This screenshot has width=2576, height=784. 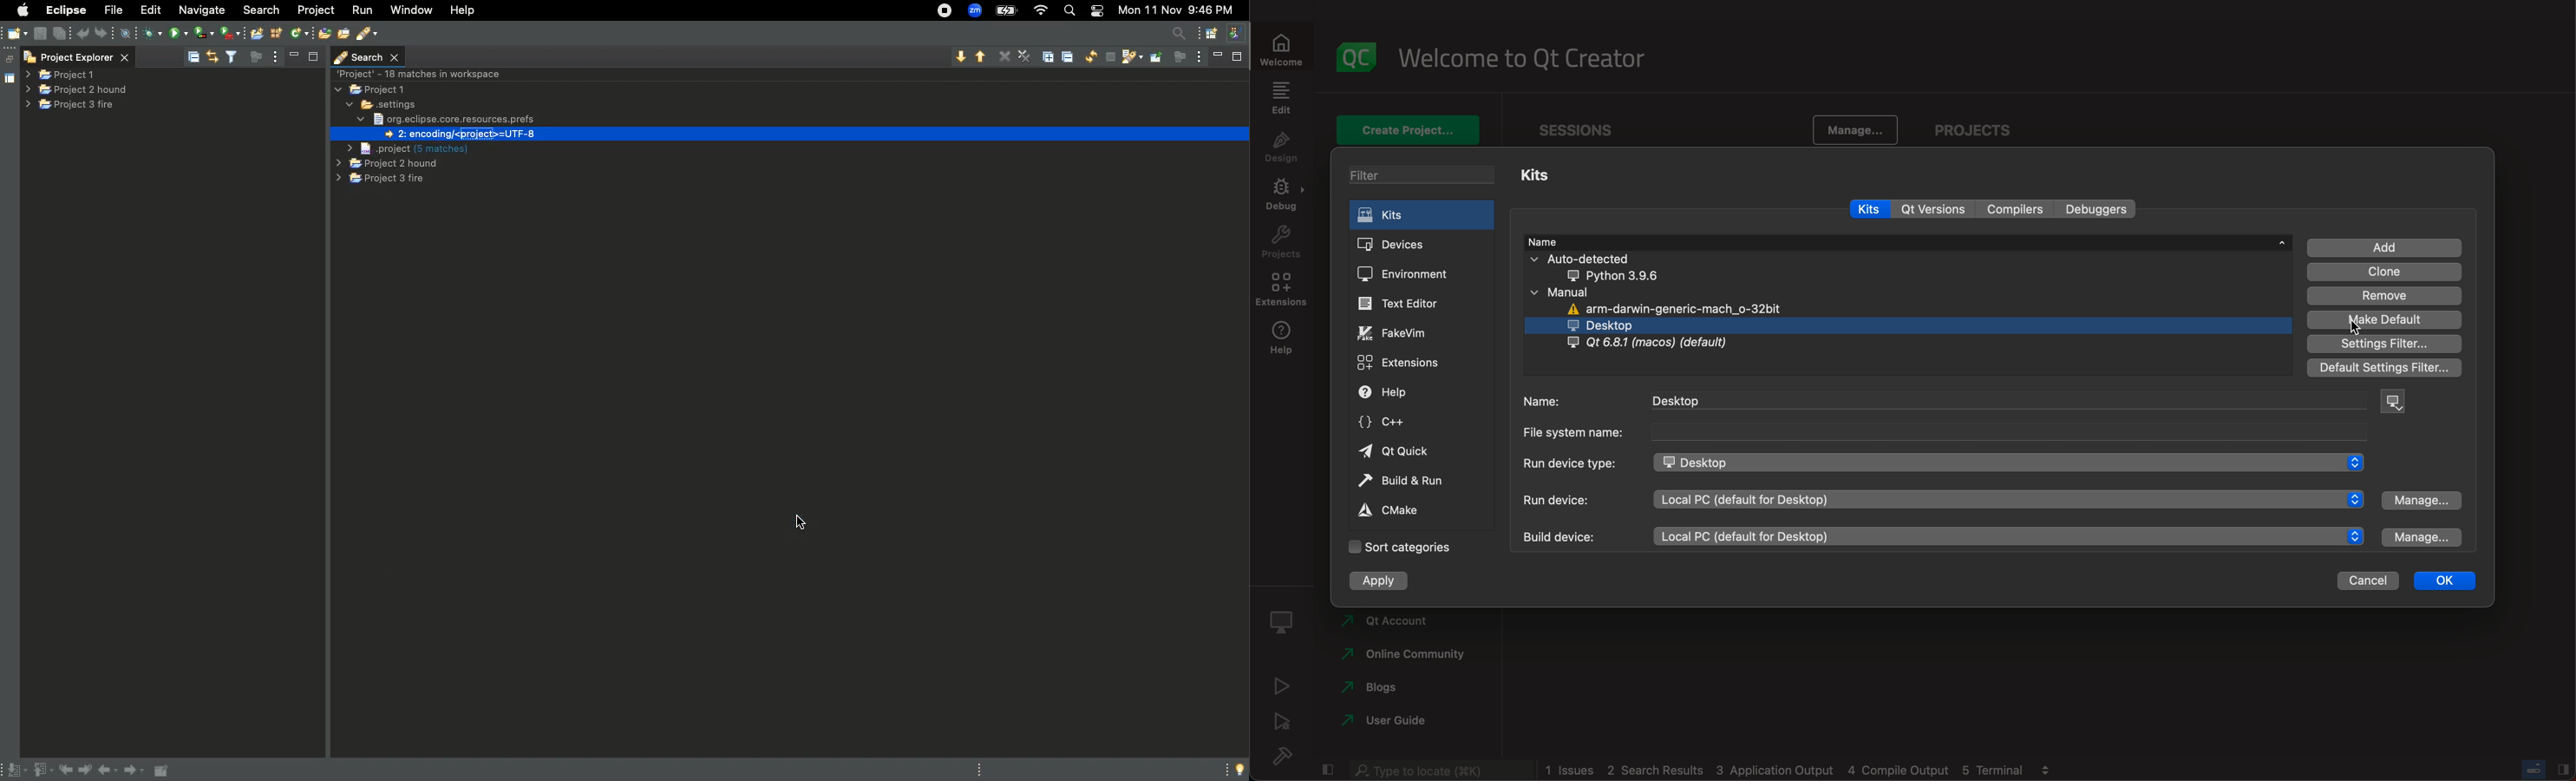 What do you see at coordinates (1589, 127) in the screenshot?
I see `Sessions` at bounding box center [1589, 127].